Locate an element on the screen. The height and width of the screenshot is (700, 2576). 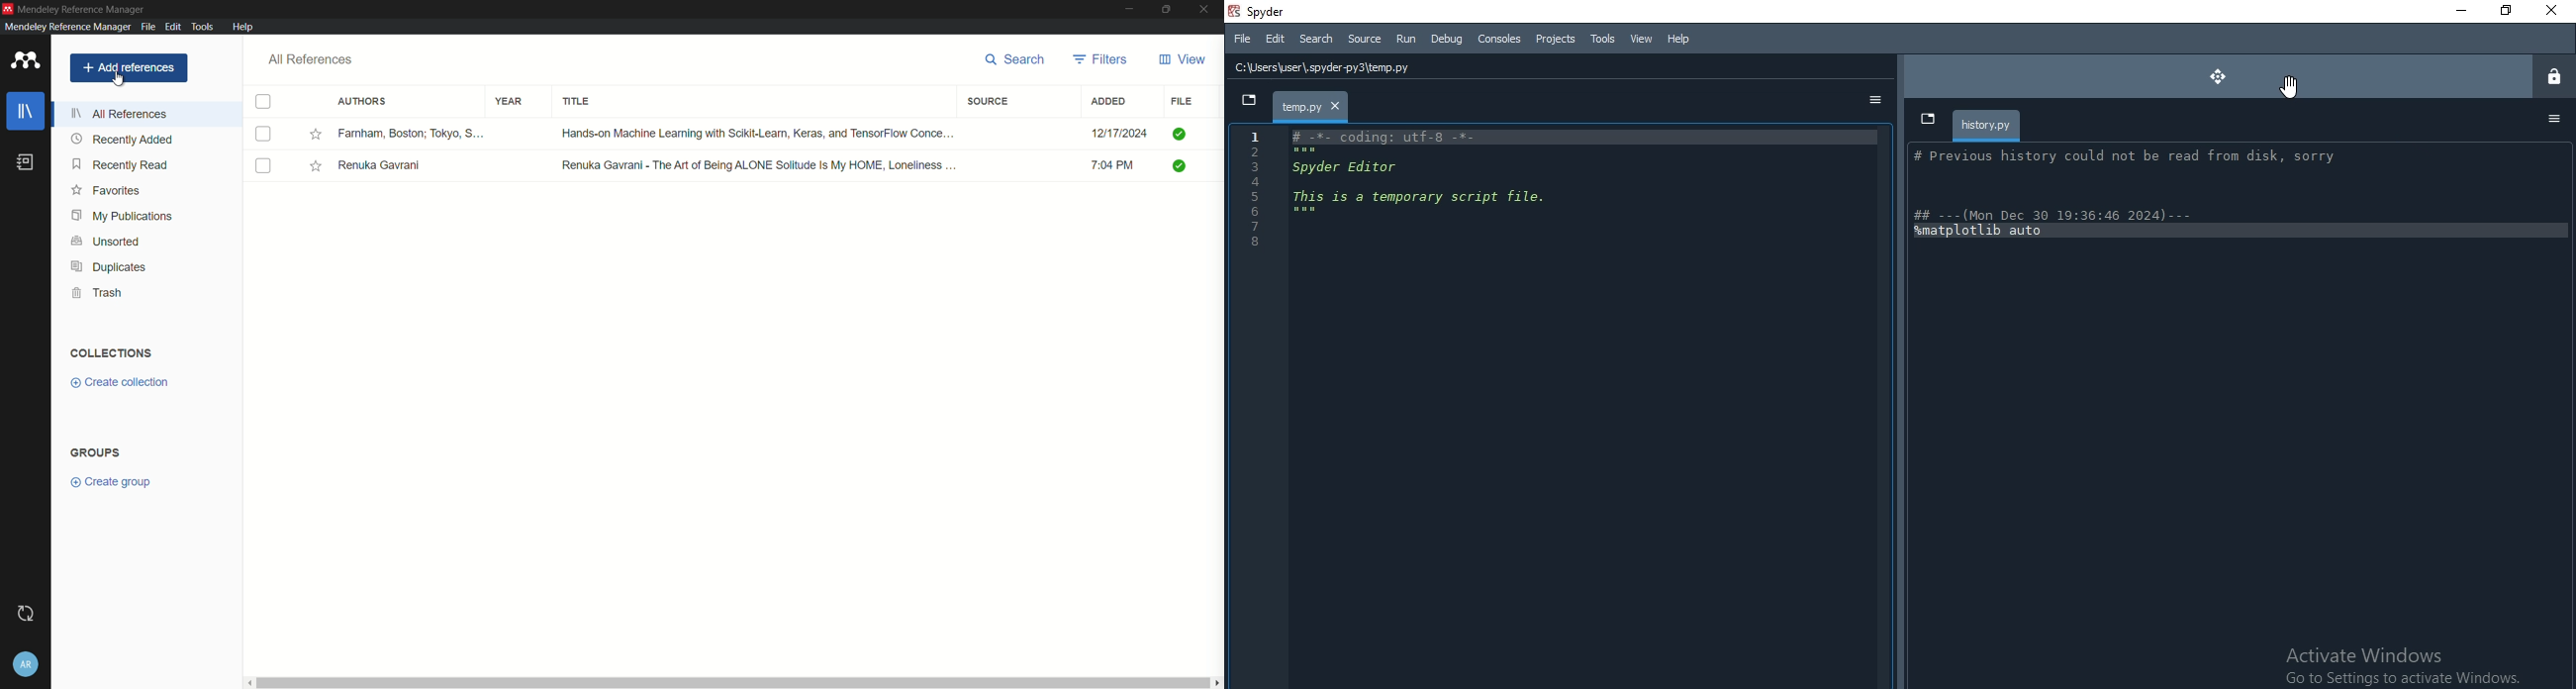
Cursor on move button is located at coordinates (2303, 87).